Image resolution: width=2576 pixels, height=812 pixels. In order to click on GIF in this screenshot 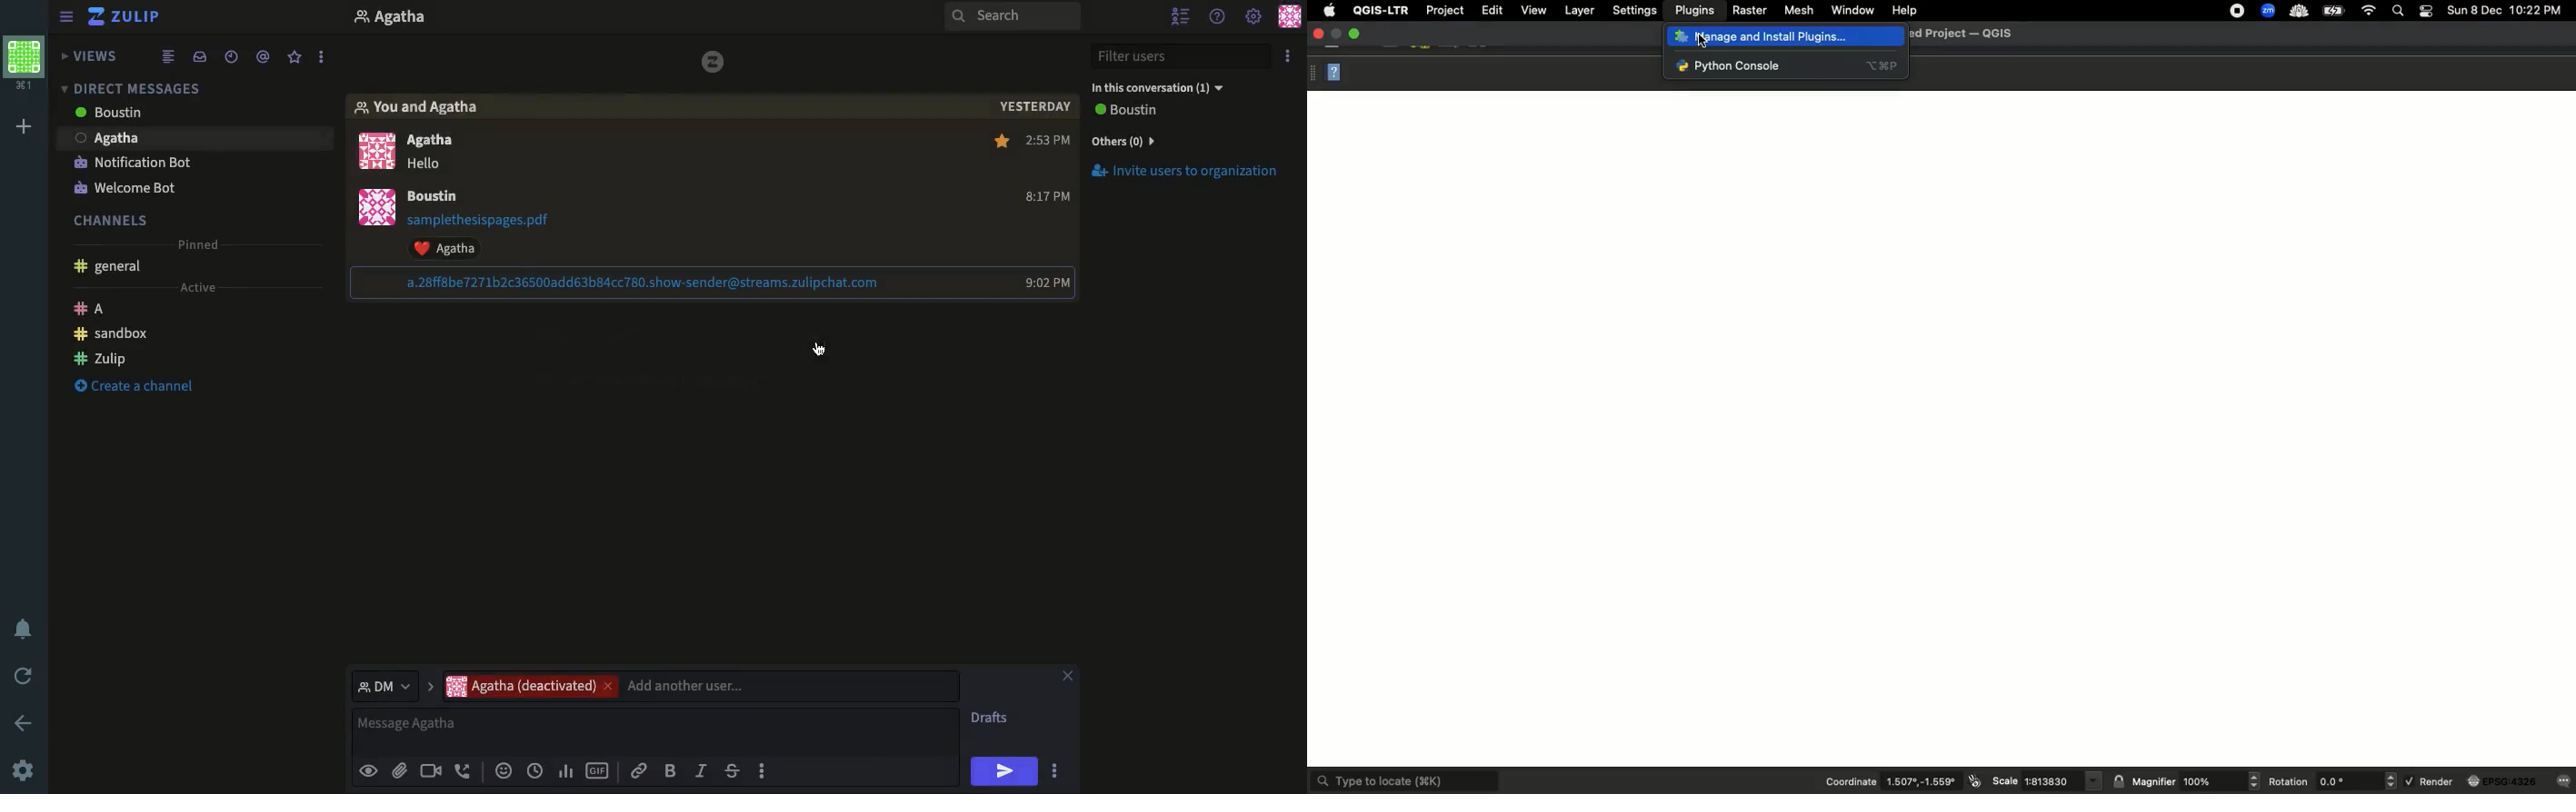, I will do `click(597, 772)`.